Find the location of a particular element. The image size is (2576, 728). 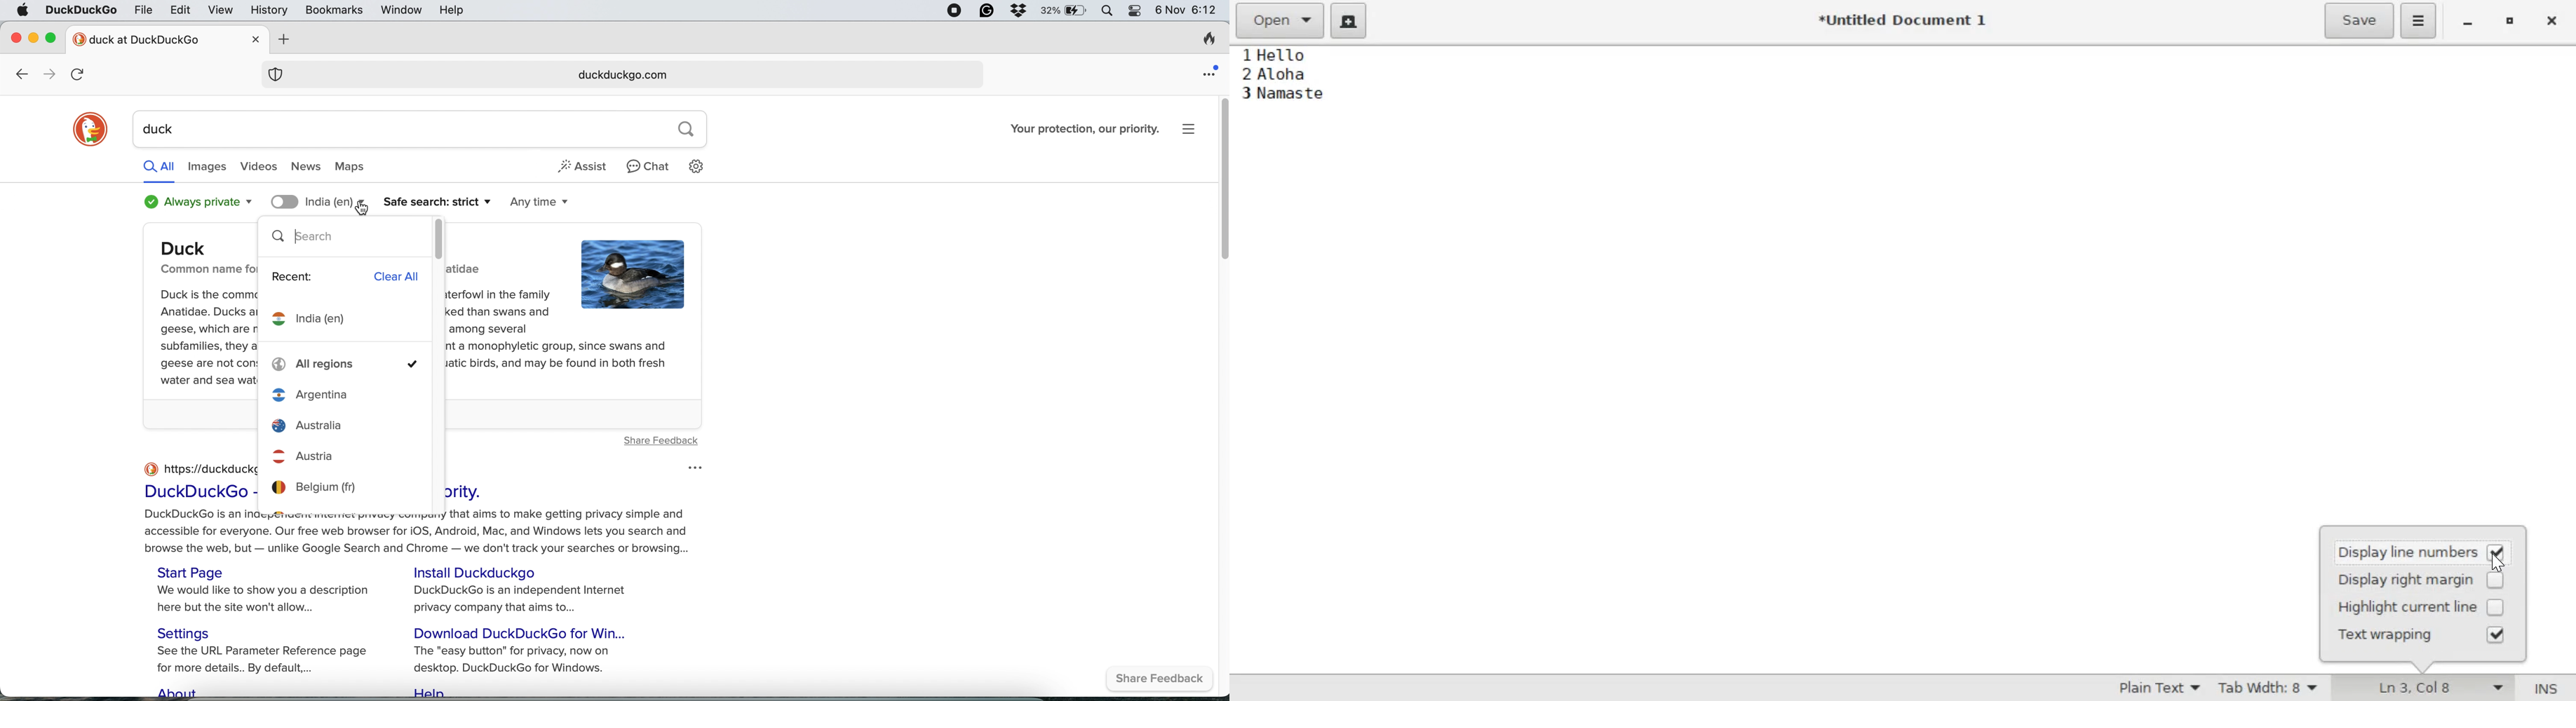

belgium is located at coordinates (346, 487).